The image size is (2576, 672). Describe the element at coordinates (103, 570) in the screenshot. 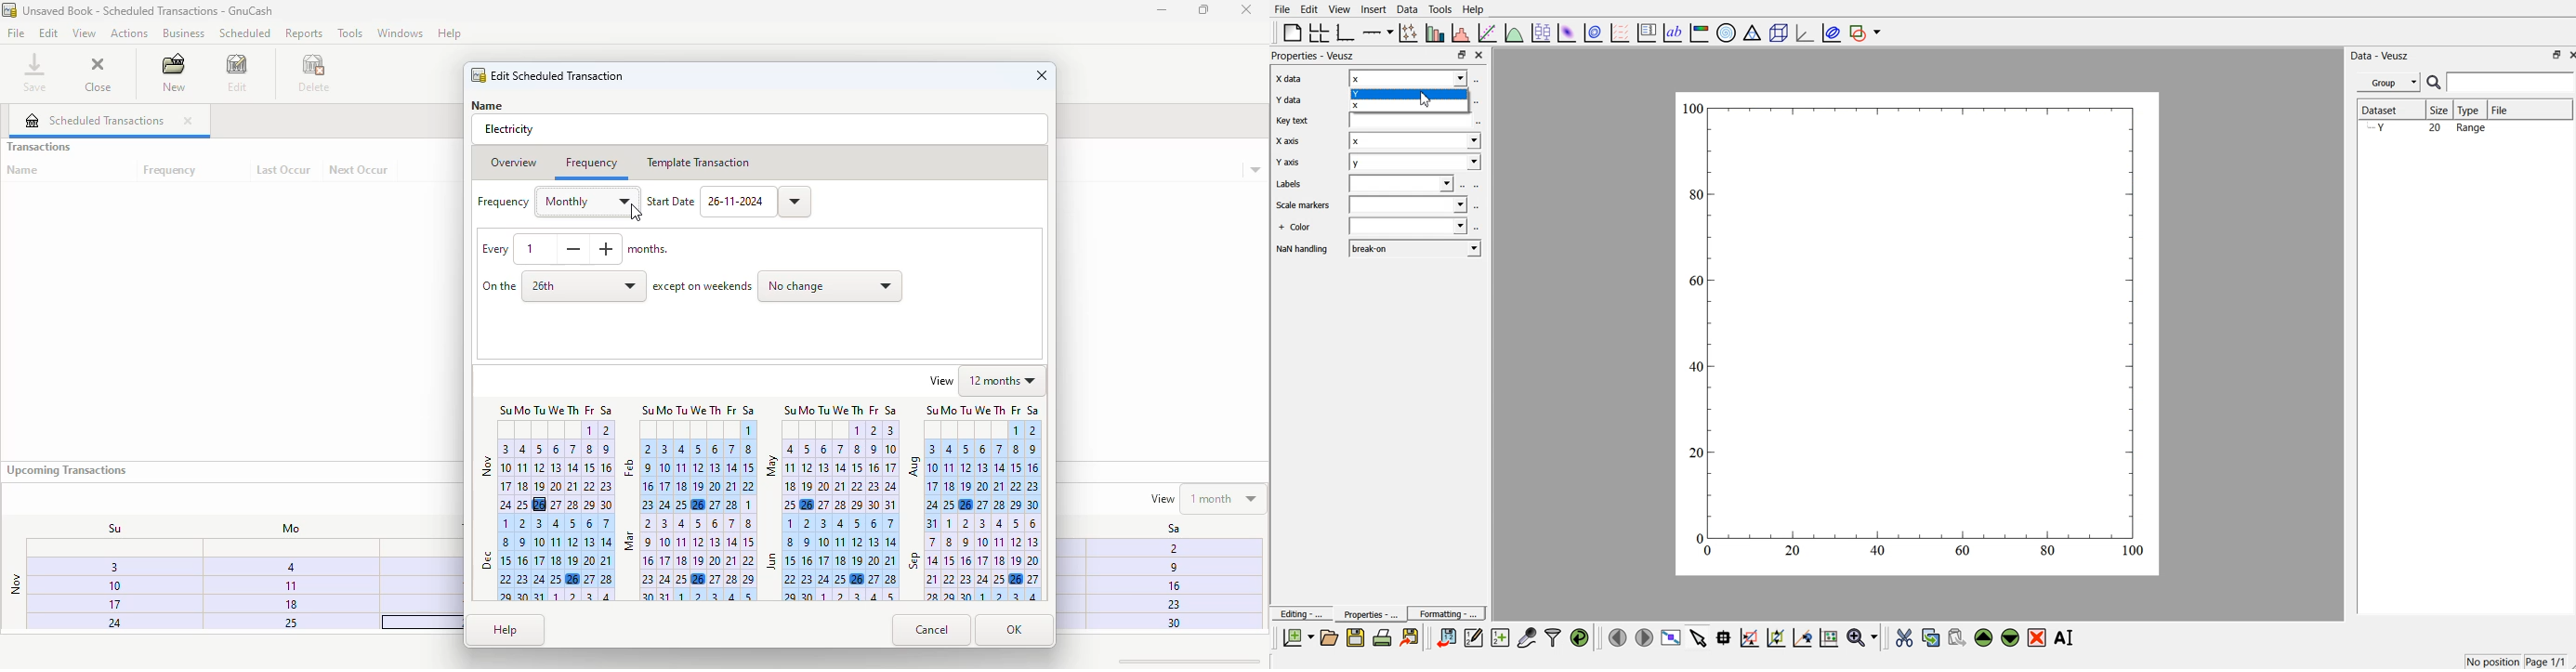

I see `3` at that location.